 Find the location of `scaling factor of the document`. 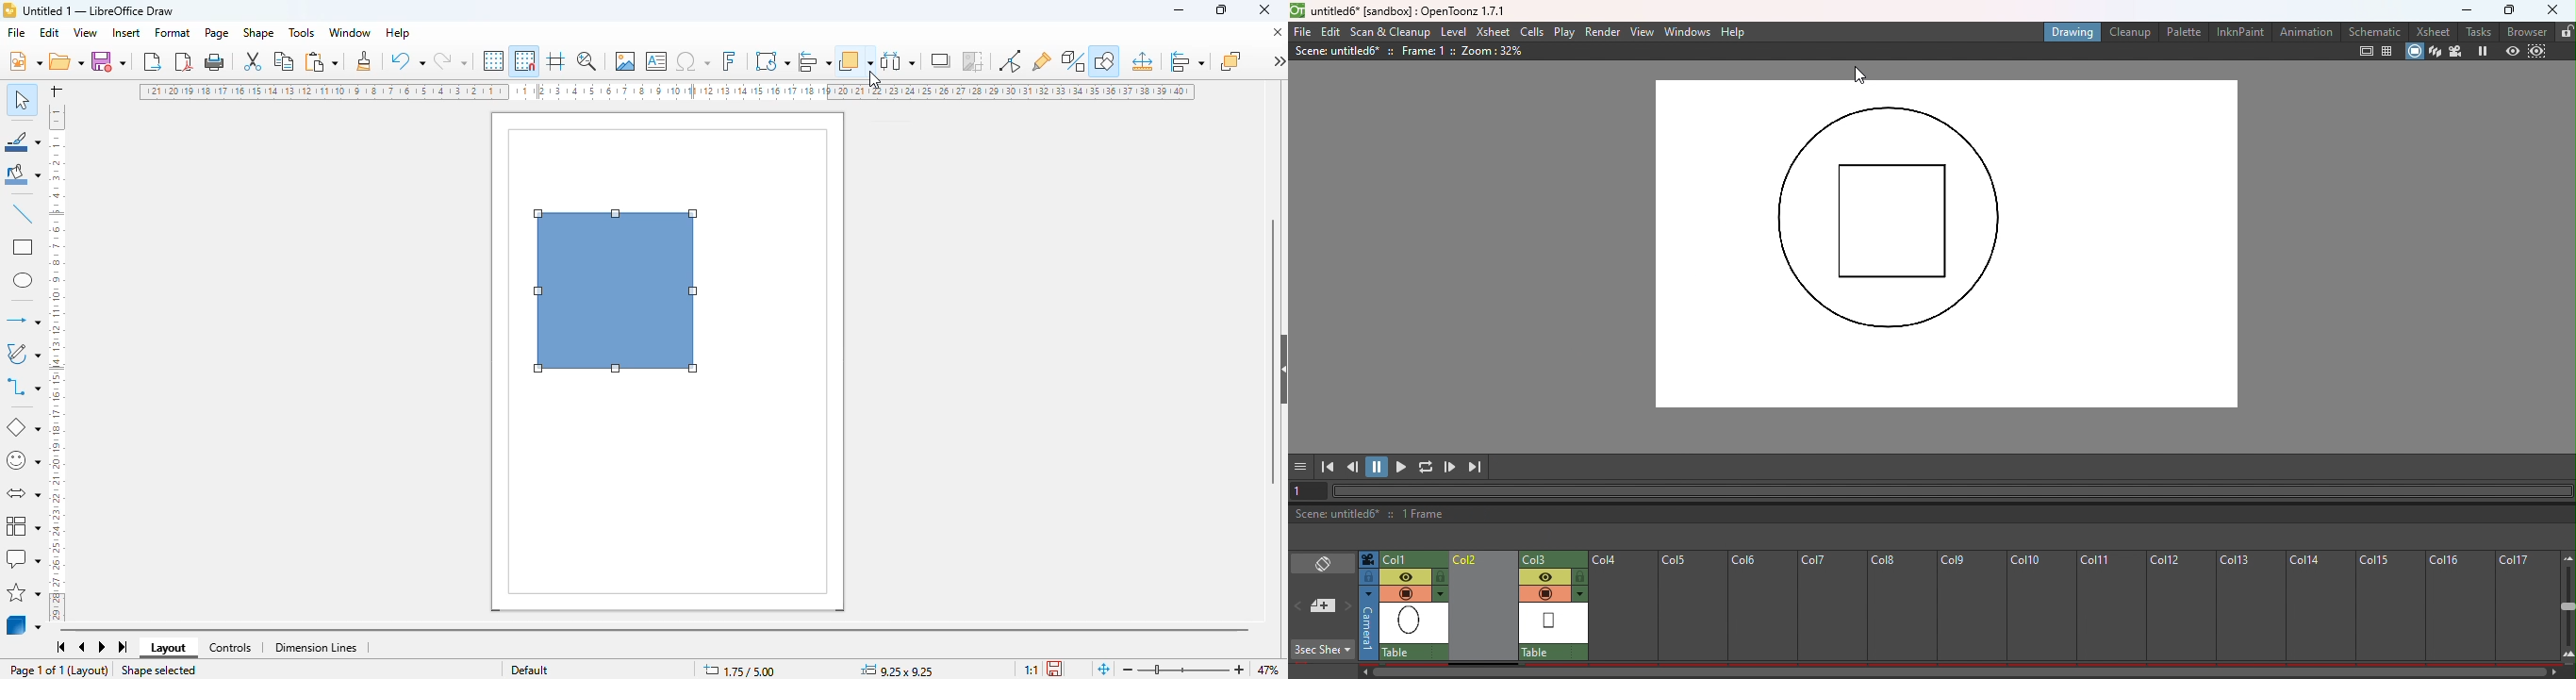

scaling factor of the document is located at coordinates (1031, 669).